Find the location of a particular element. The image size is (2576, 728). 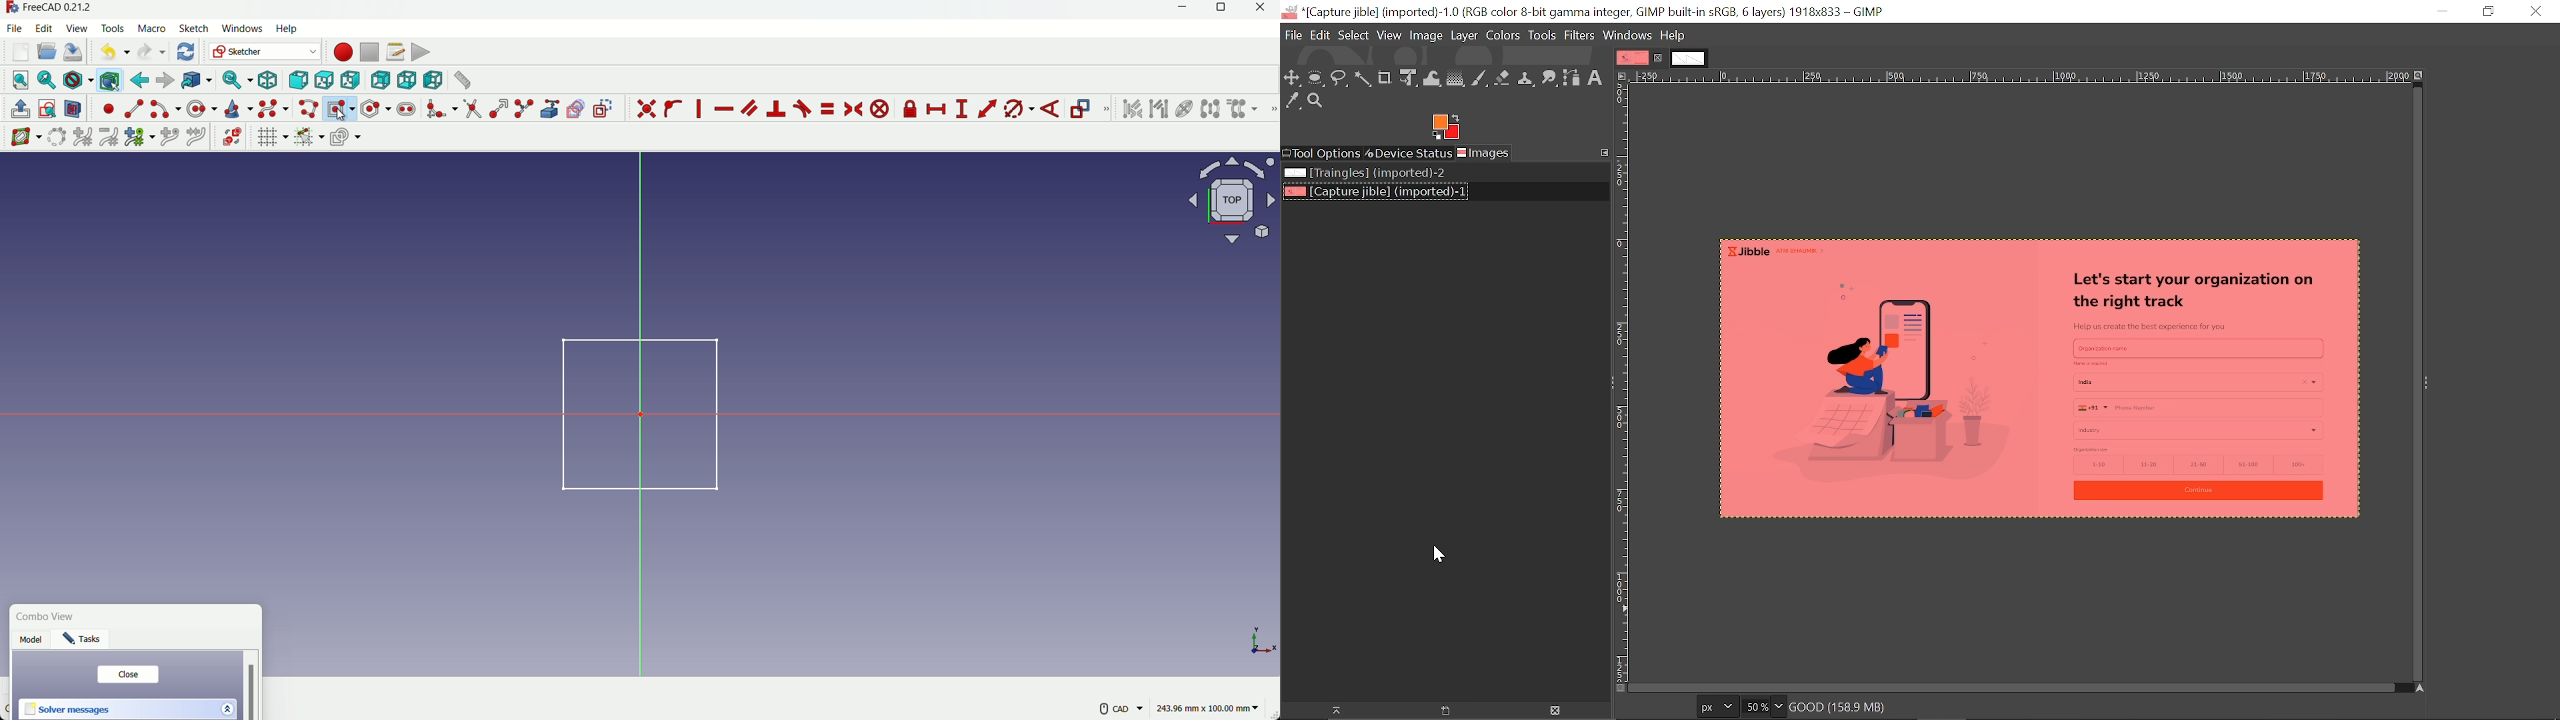

constraint vertical is located at coordinates (701, 109).